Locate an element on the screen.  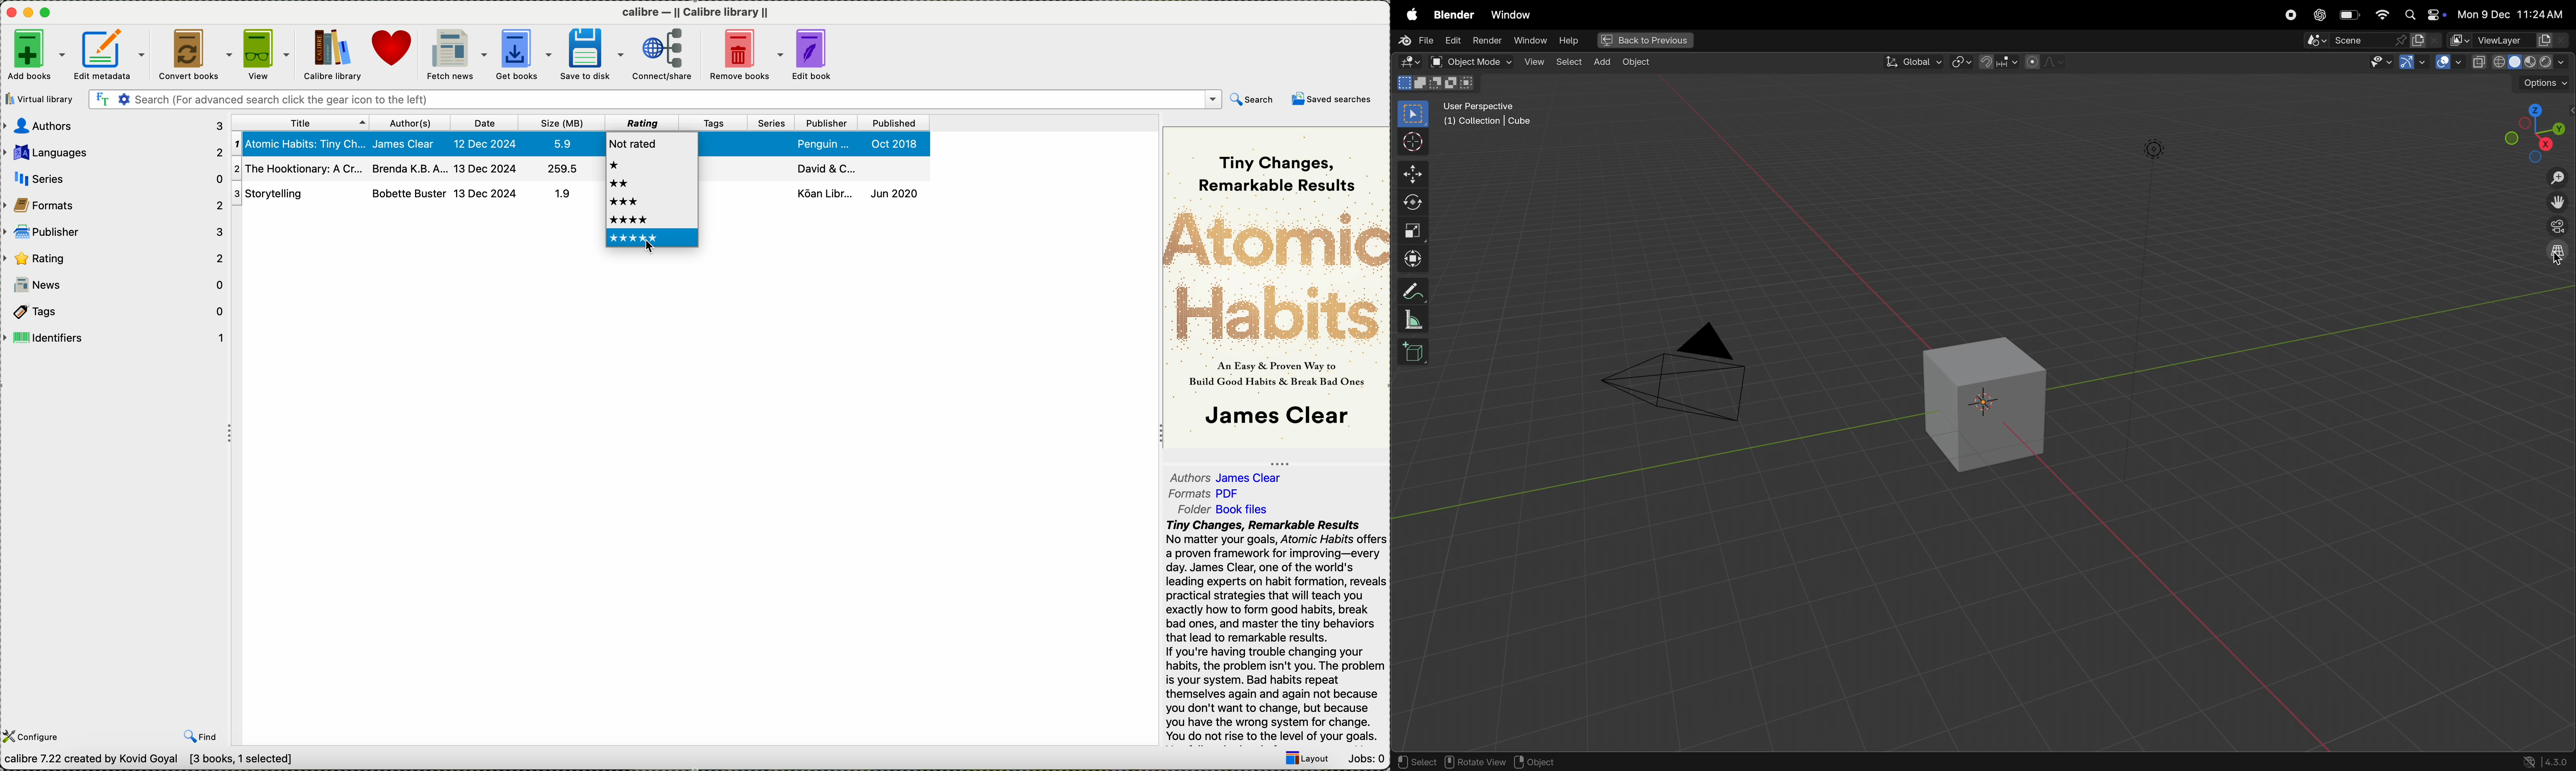
add is located at coordinates (1600, 63).